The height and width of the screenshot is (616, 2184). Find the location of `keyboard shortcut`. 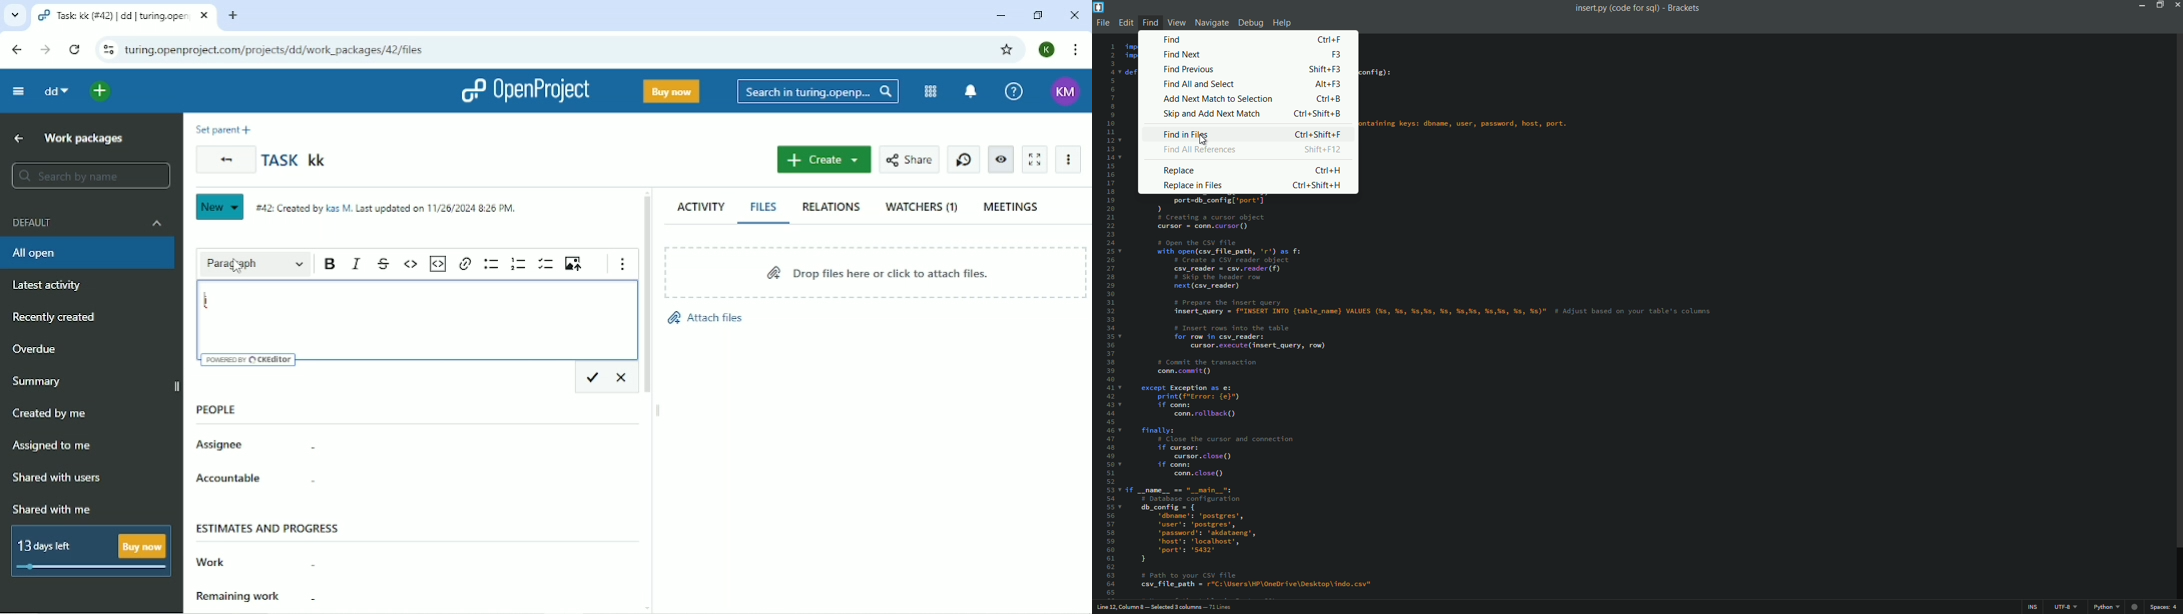

keyboard shortcut is located at coordinates (1336, 55).